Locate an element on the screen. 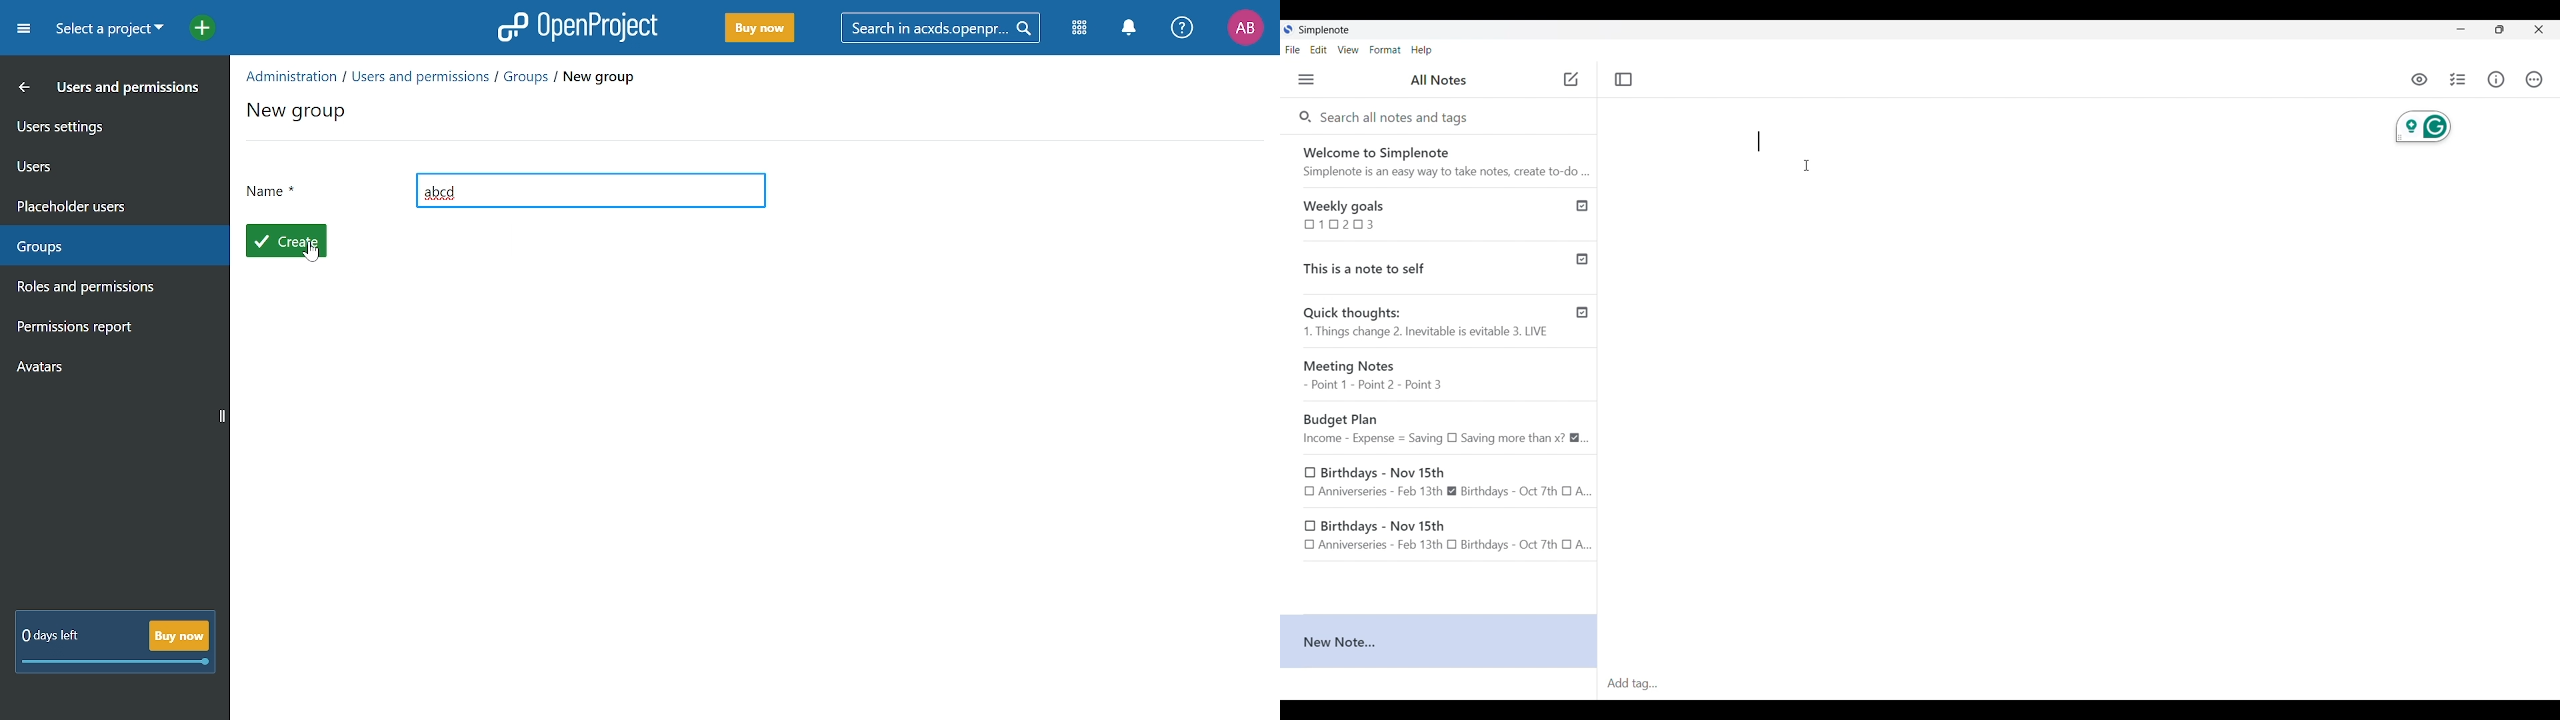 This screenshot has height=728, width=2576. View menu is located at coordinates (1349, 50).